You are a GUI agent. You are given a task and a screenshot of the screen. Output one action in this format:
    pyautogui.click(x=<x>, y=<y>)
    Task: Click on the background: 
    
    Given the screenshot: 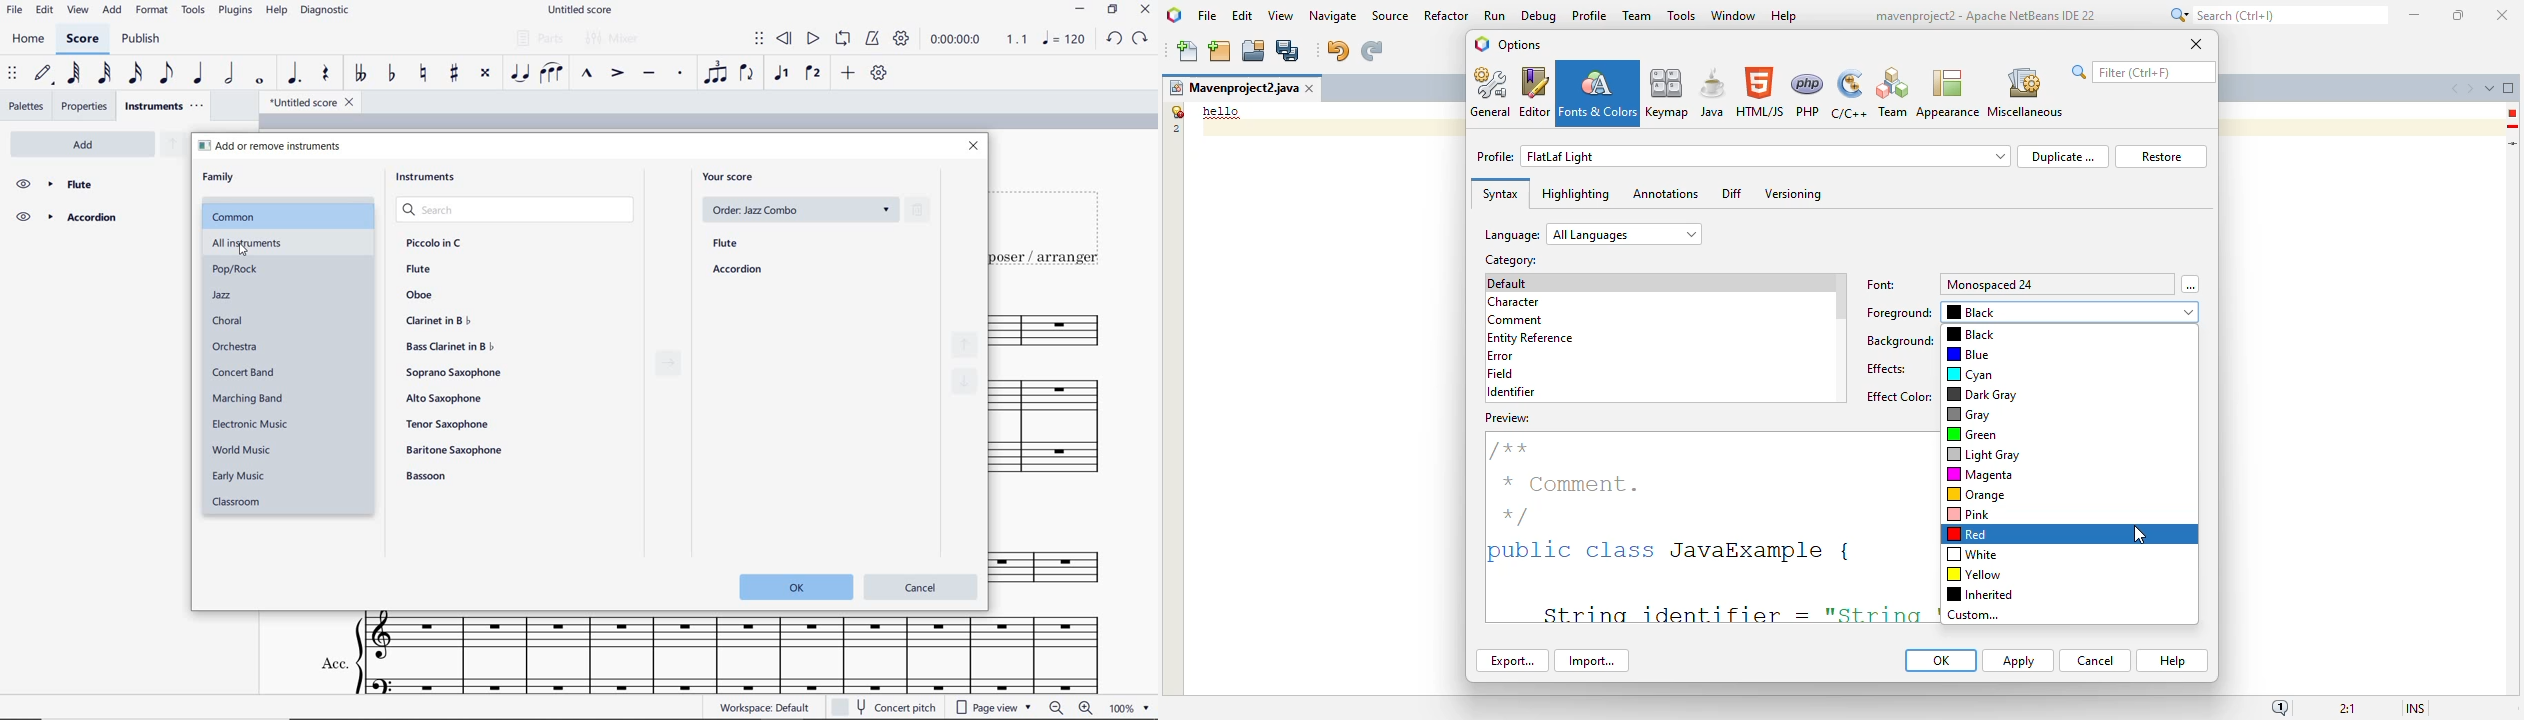 What is the action you would take?
    pyautogui.click(x=1901, y=341)
    